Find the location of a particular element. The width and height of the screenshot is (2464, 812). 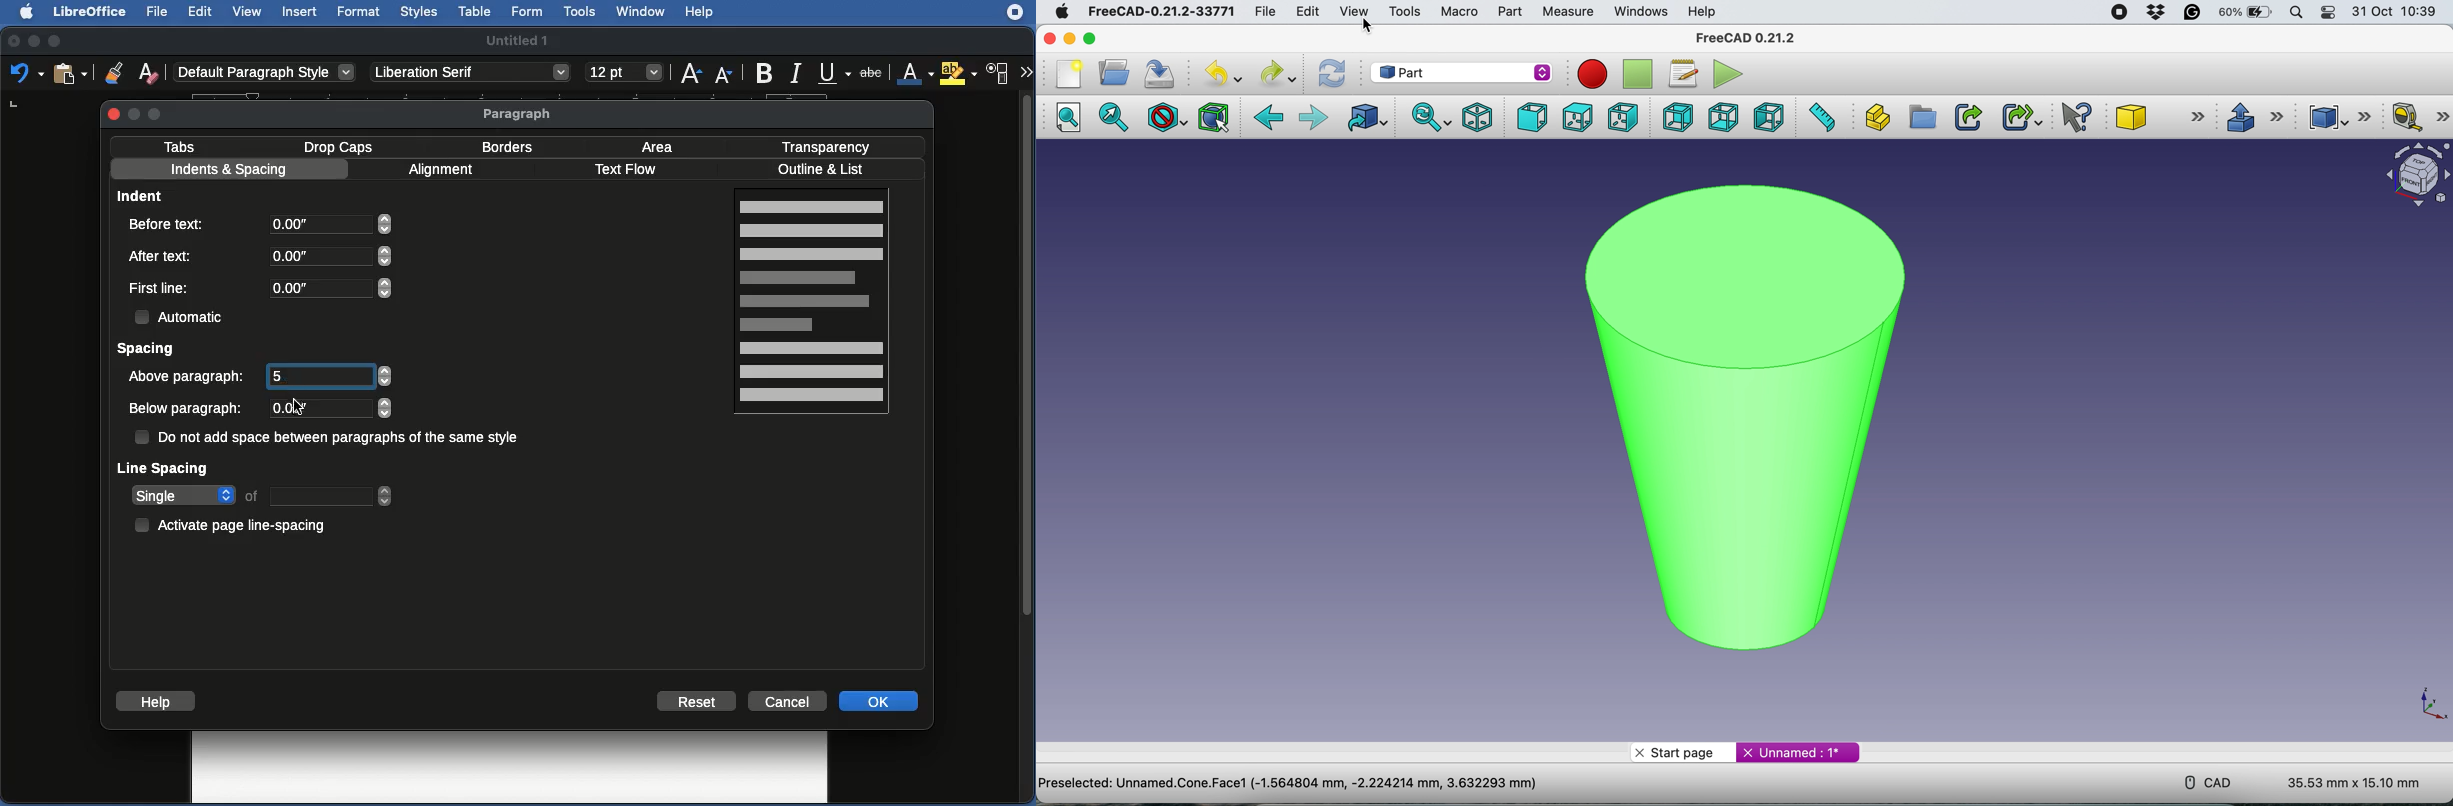

bounding box is located at coordinates (1213, 117).